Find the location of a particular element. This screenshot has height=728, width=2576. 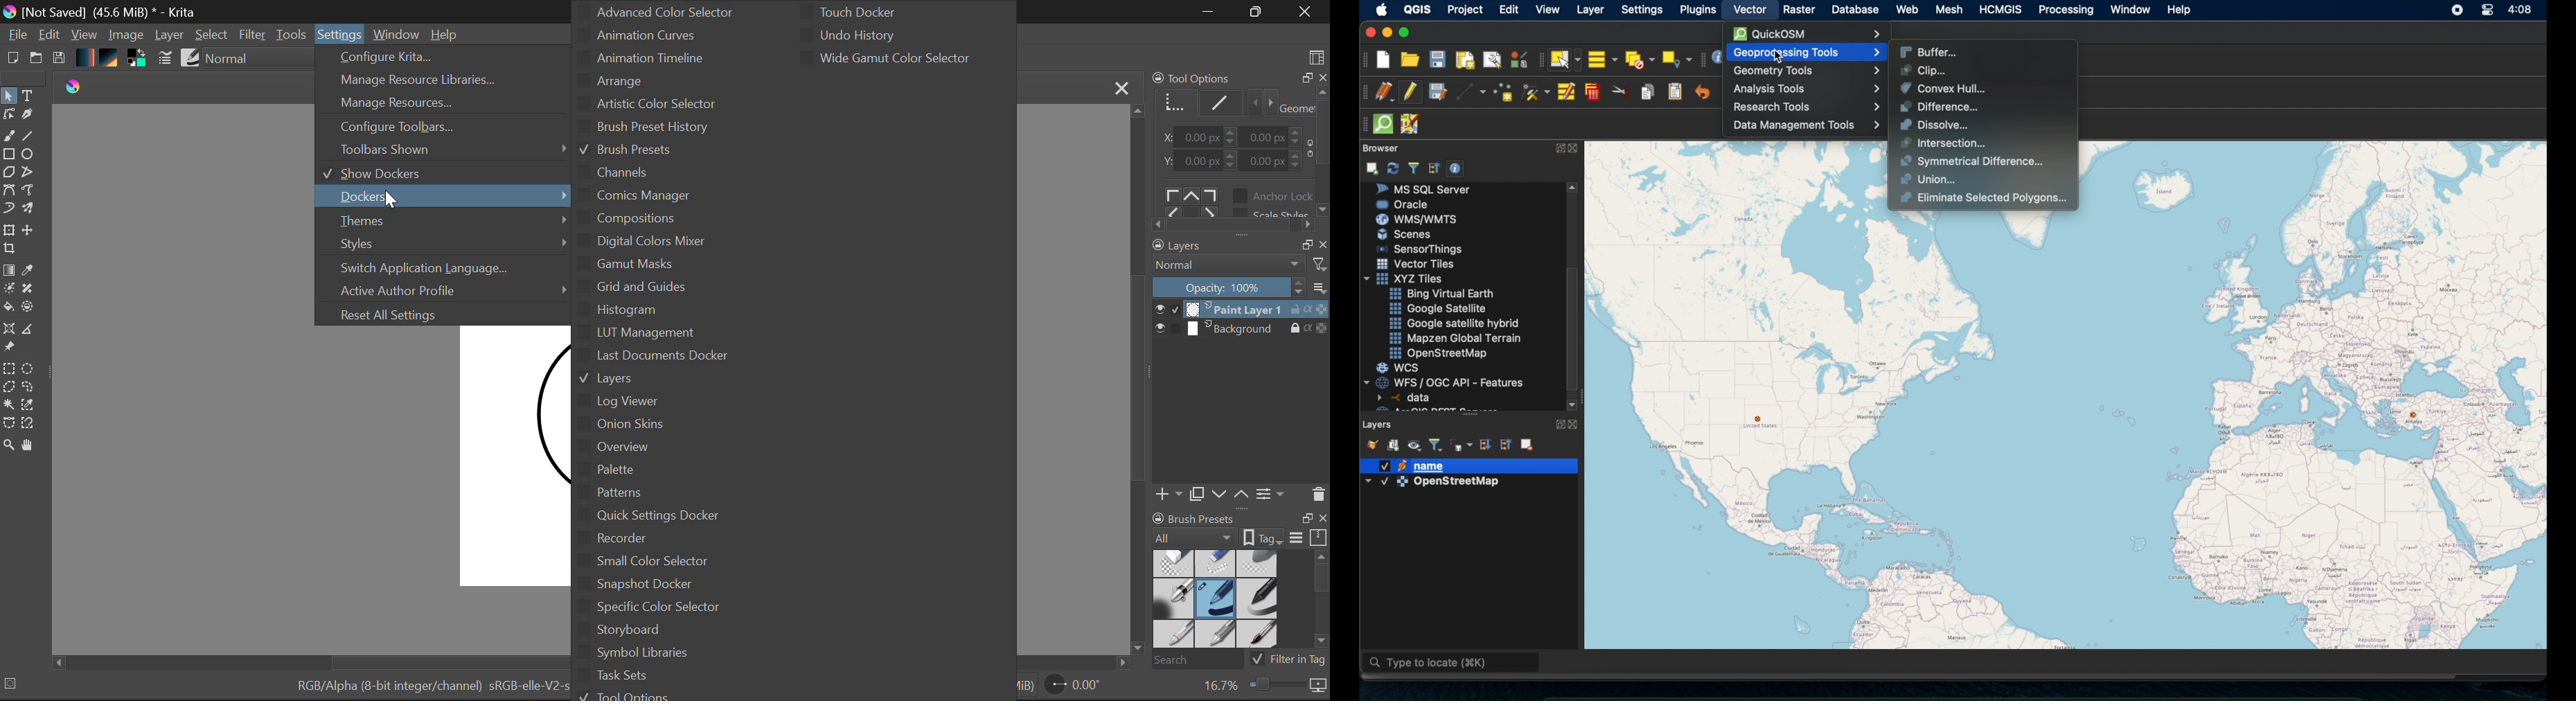

Help is located at coordinates (447, 35).